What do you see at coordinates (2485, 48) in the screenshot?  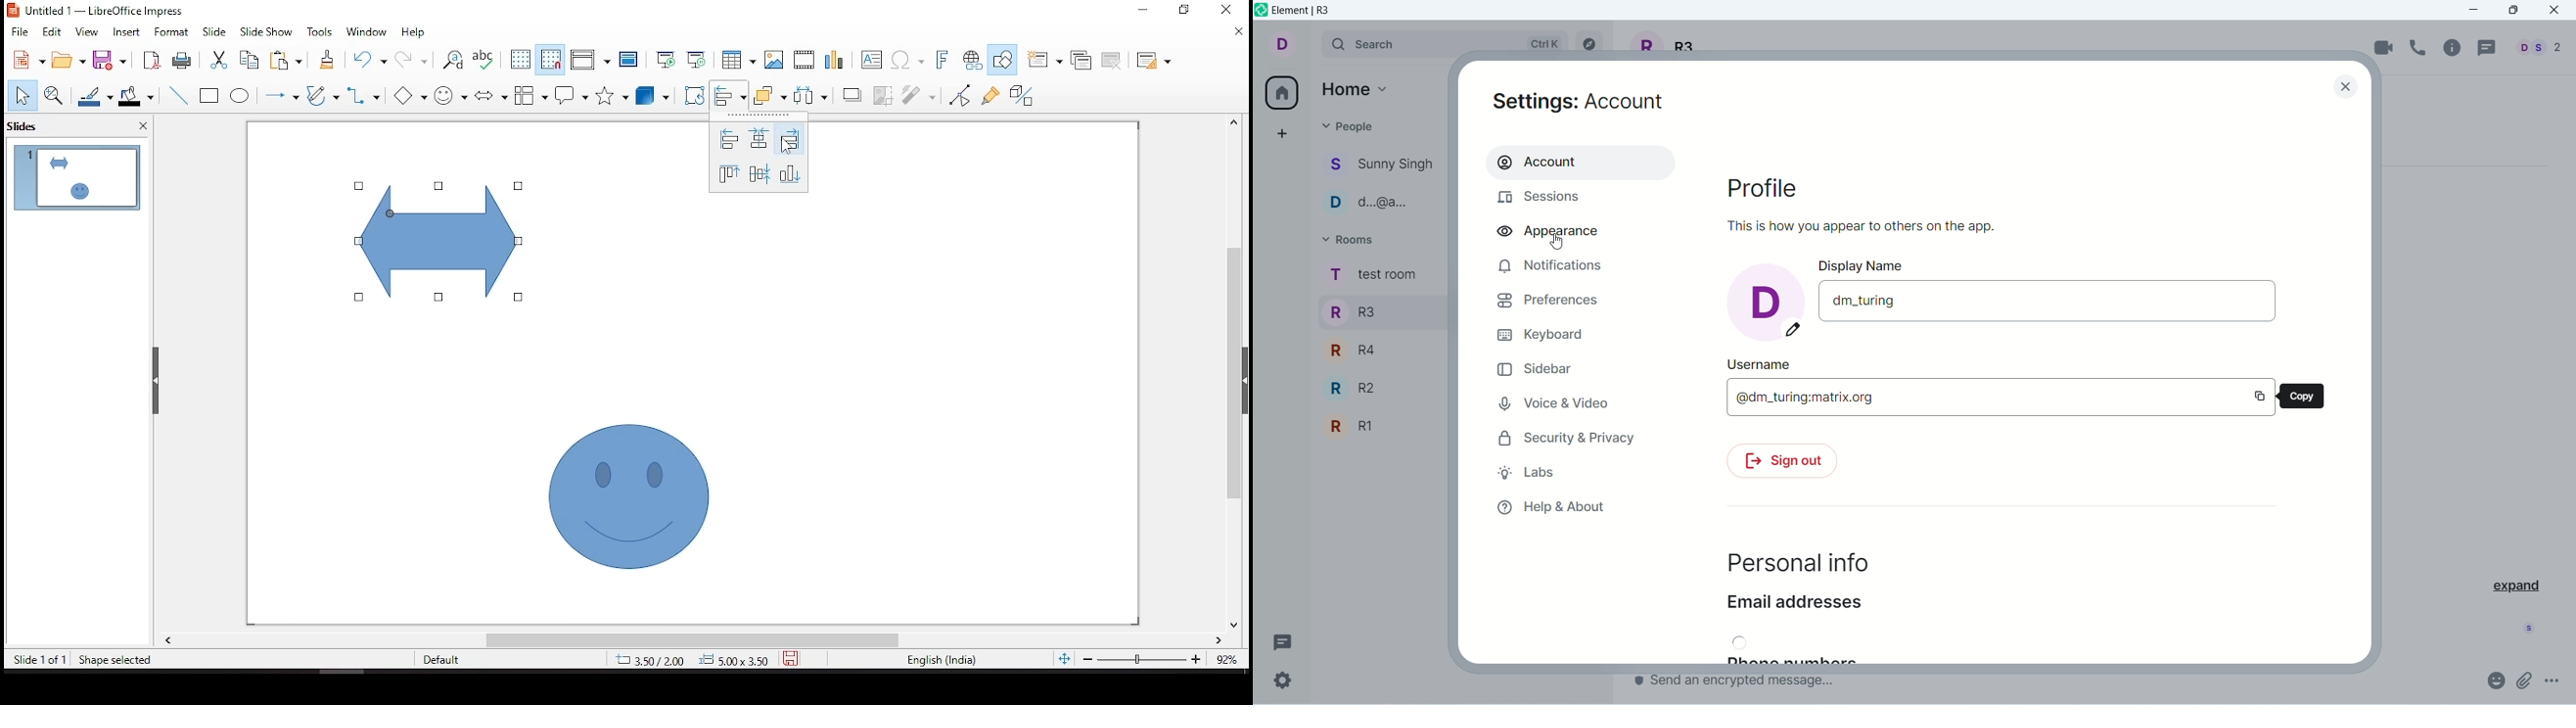 I see `threads` at bounding box center [2485, 48].